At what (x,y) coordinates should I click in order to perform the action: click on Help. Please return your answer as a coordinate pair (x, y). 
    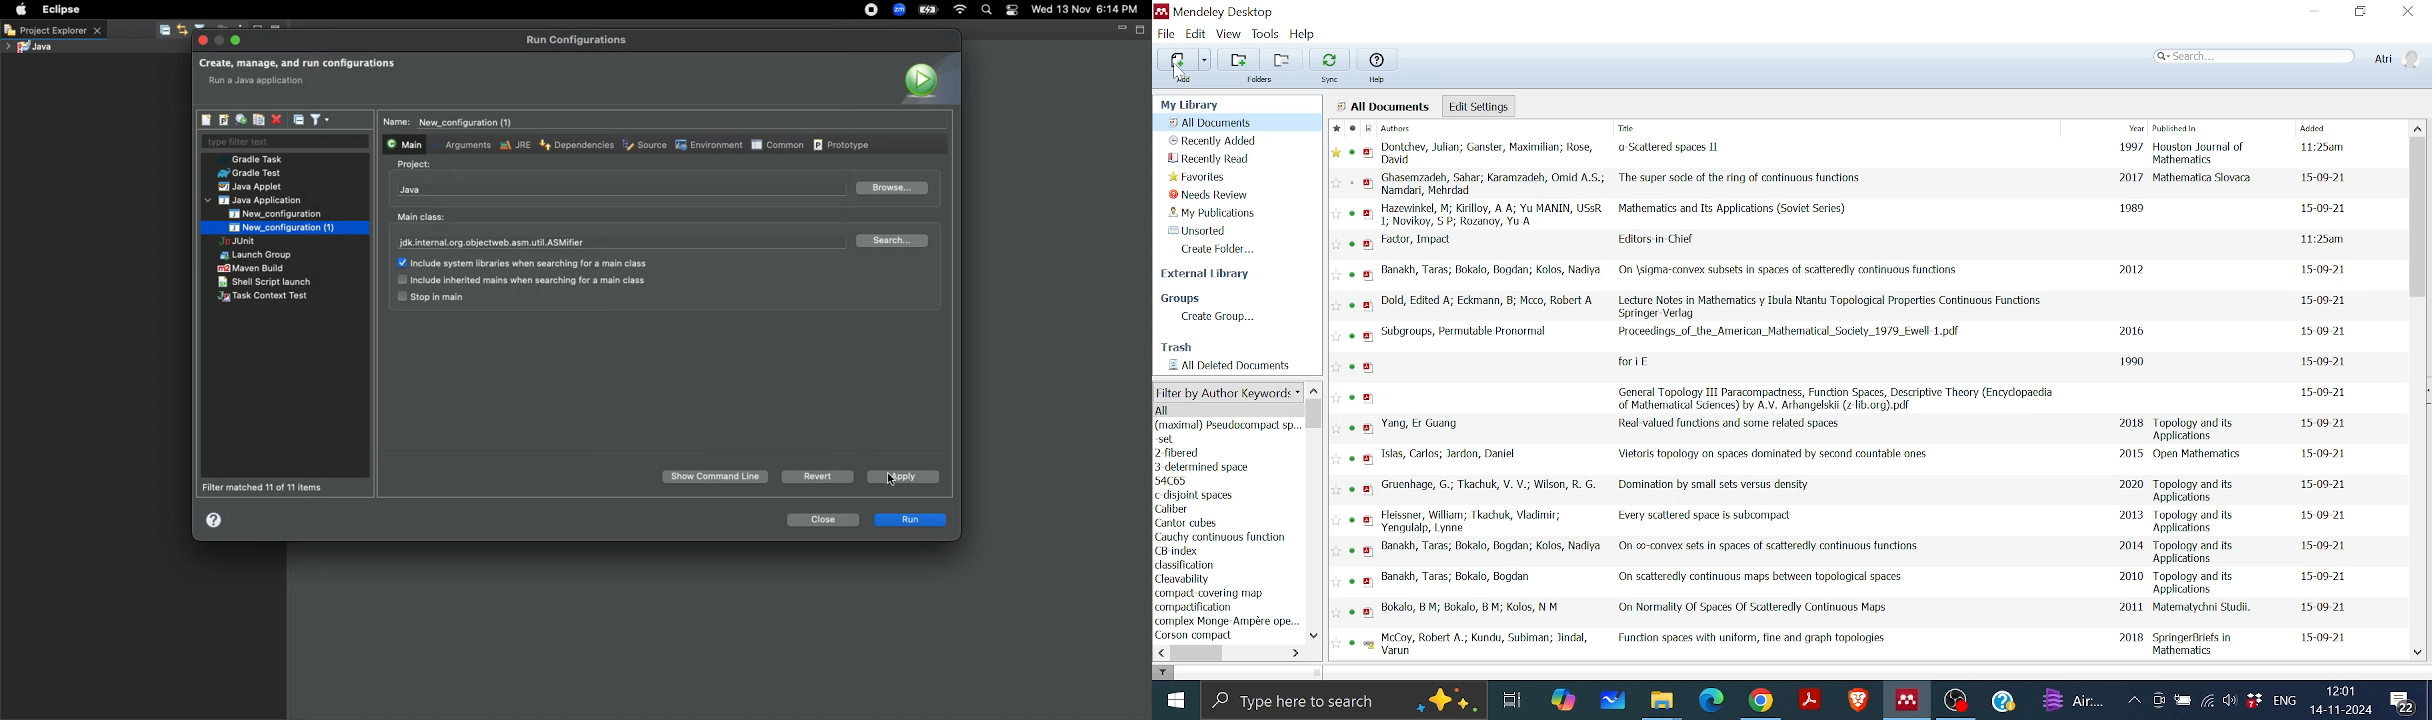
    Looking at the image, I should click on (2007, 701).